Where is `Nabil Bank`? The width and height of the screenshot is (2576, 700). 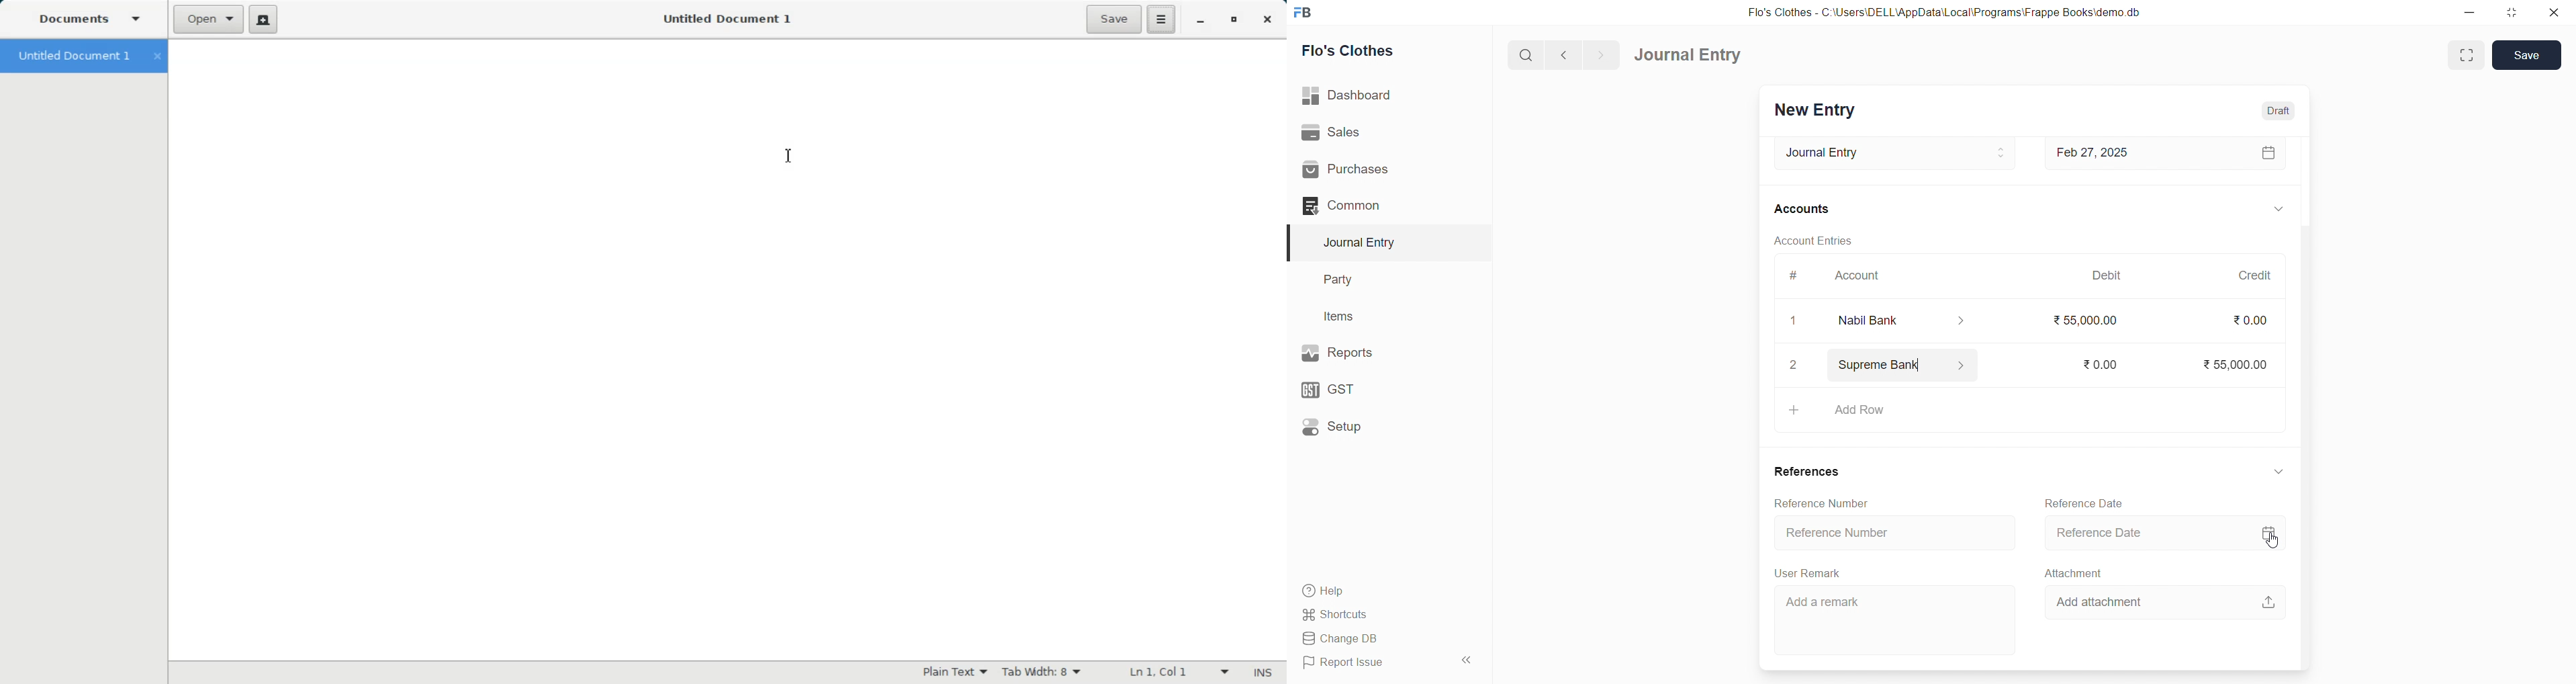 Nabil Bank is located at coordinates (1911, 321).